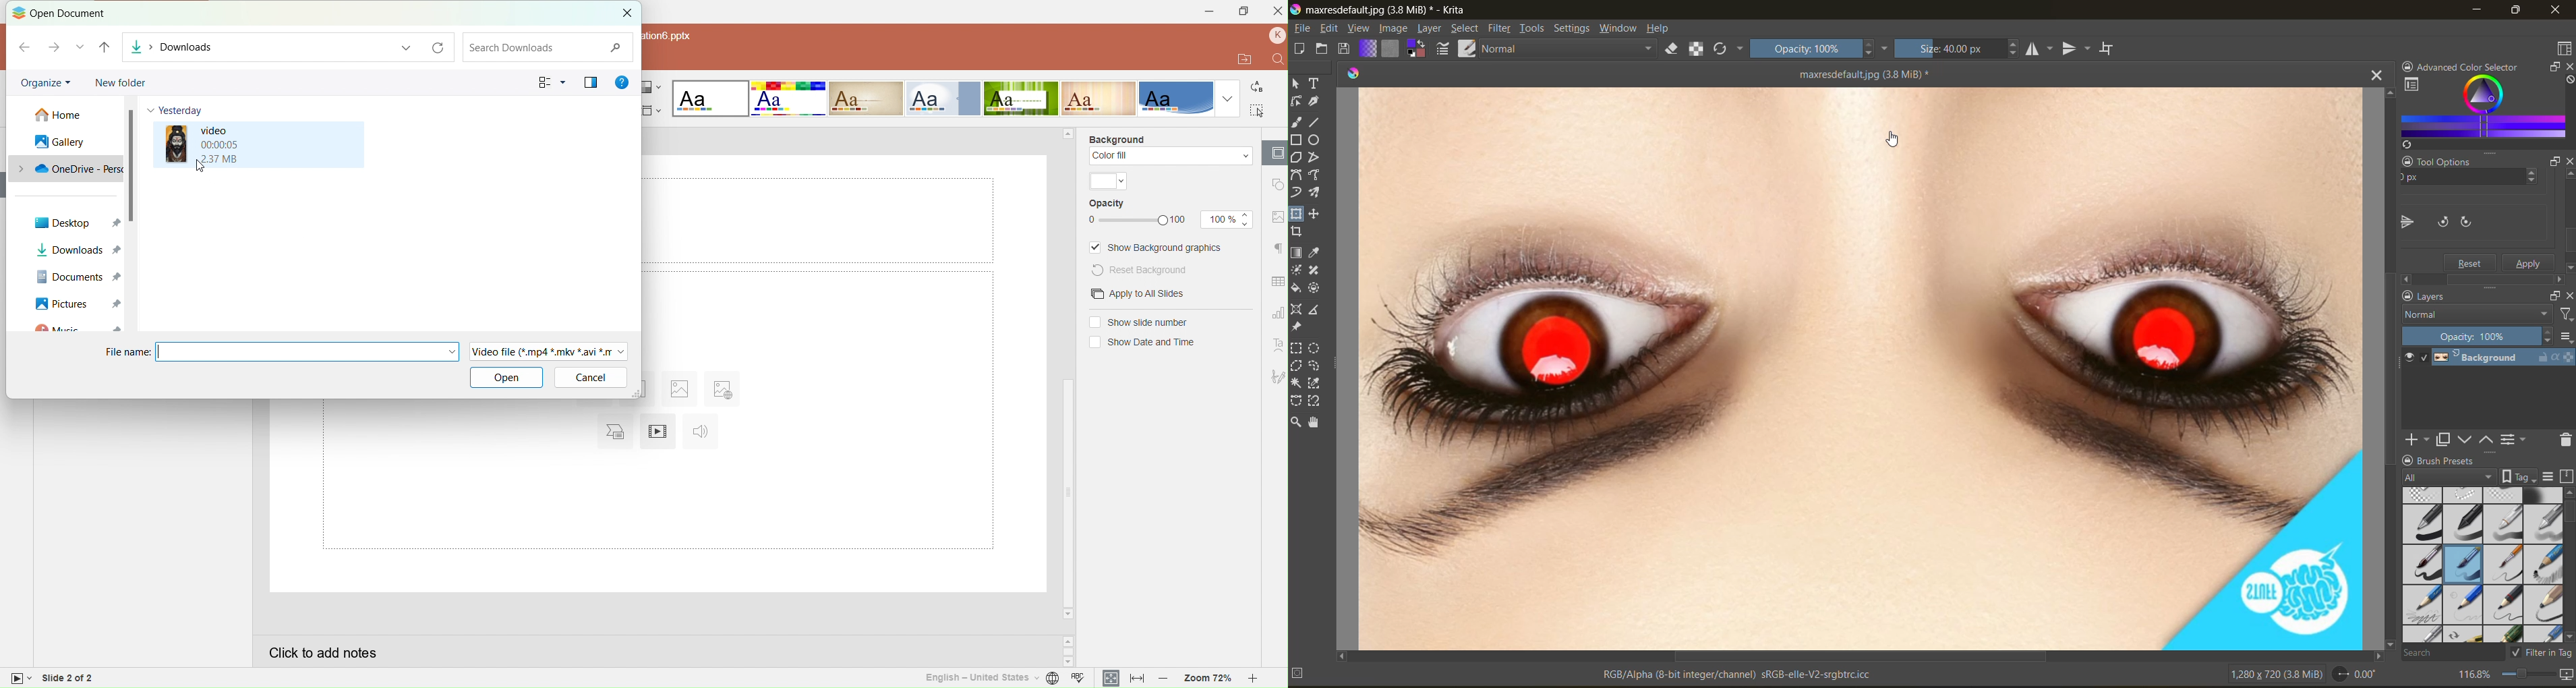 The height and width of the screenshot is (700, 2576). Describe the element at coordinates (682, 389) in the screenshot. I see `Insert image from file` at that location.